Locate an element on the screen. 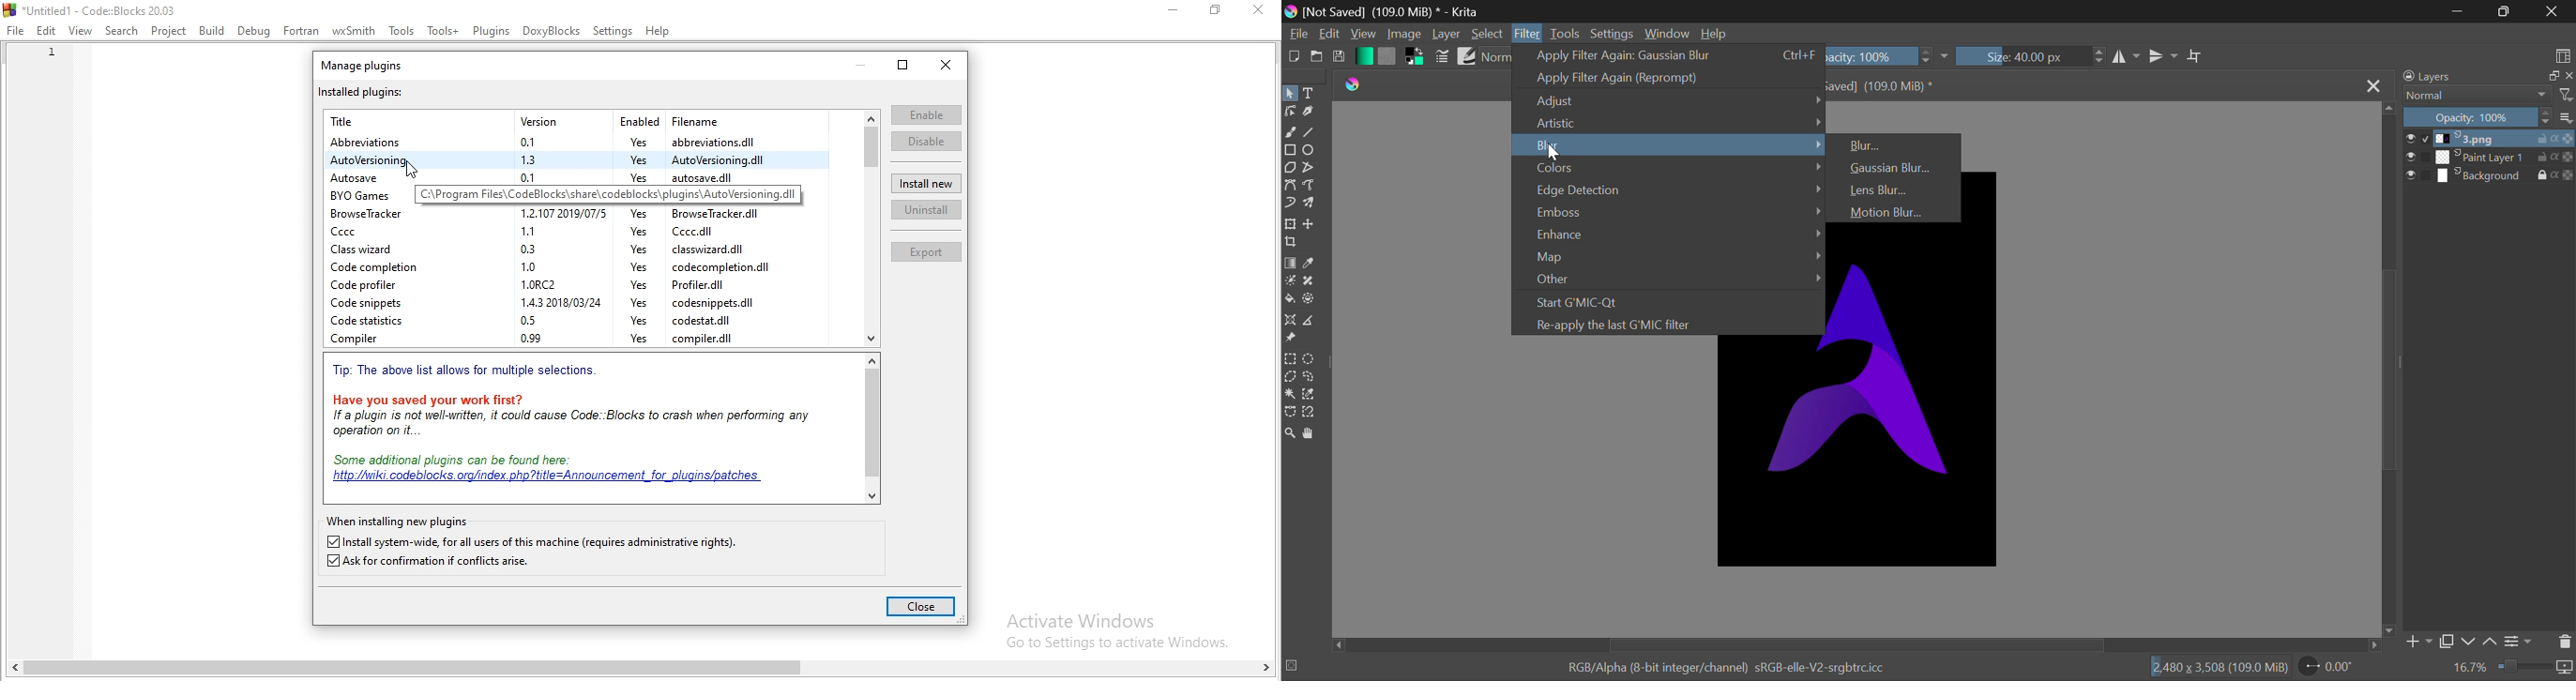 This screenshot has height=700, width=2576. Re-apply the last GMIC filter is located at coordinates (1663, 323).